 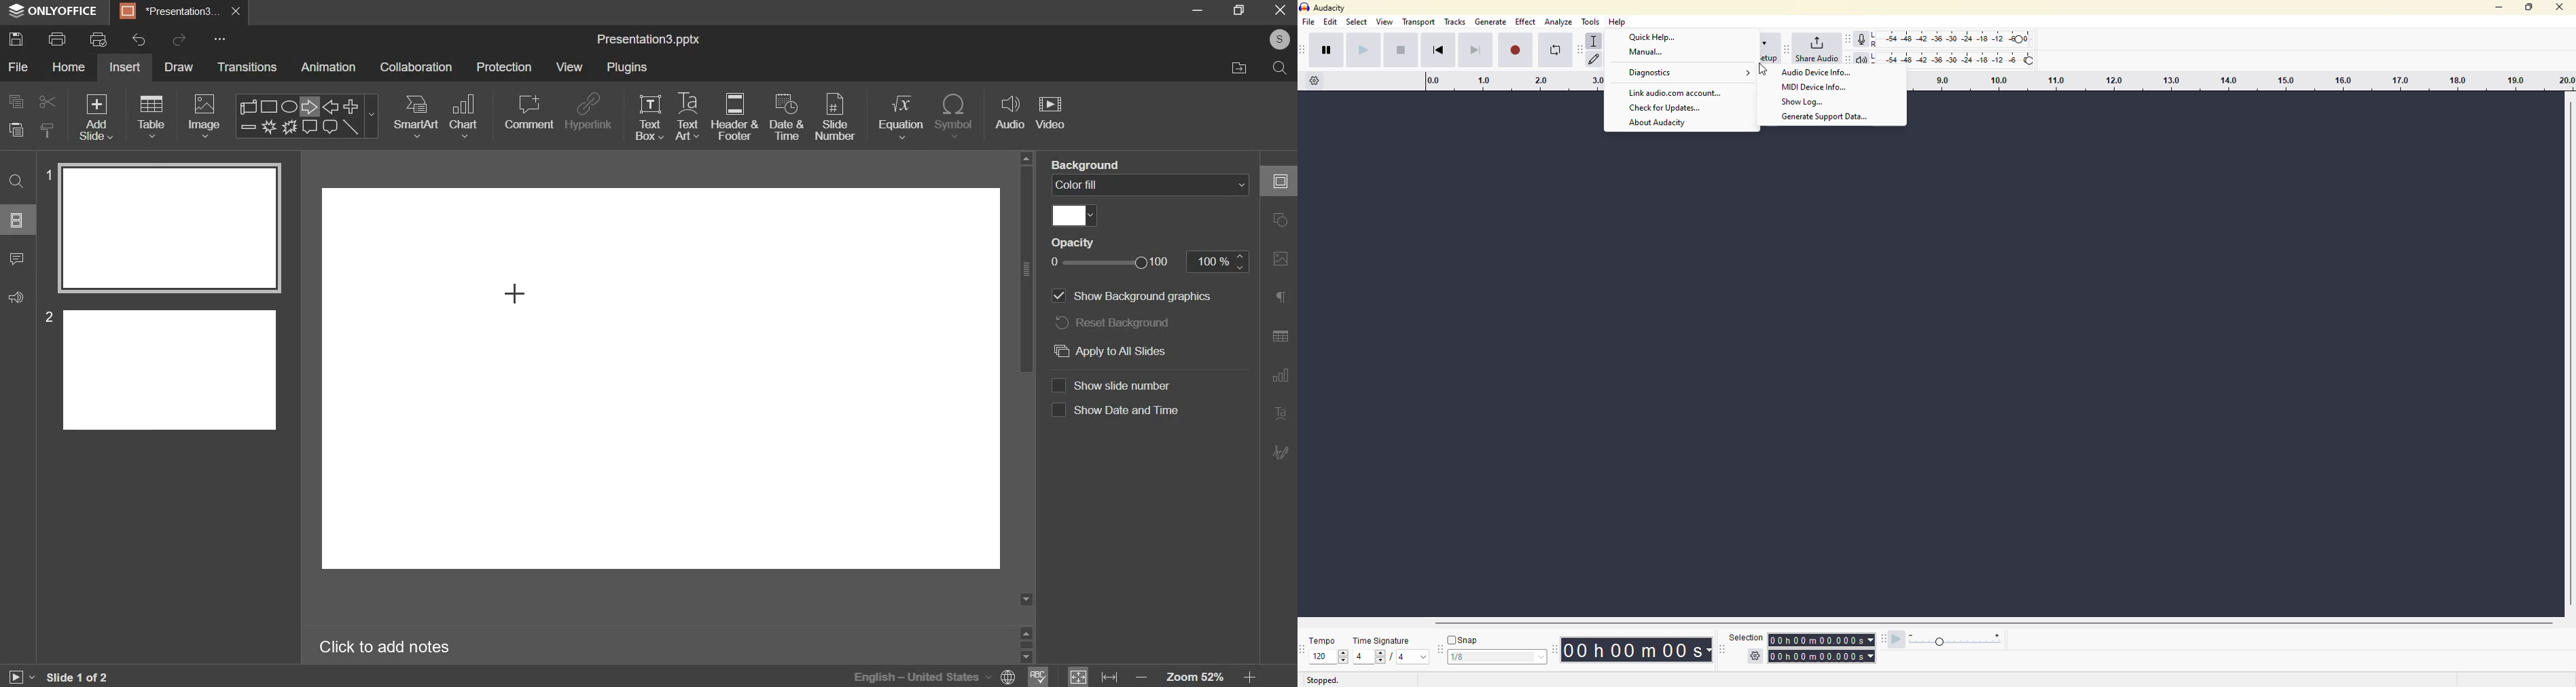 What do you see at coordinates (1240, 10) in the screenshot?
I see `maximize` at bounding box center [1240, 10].